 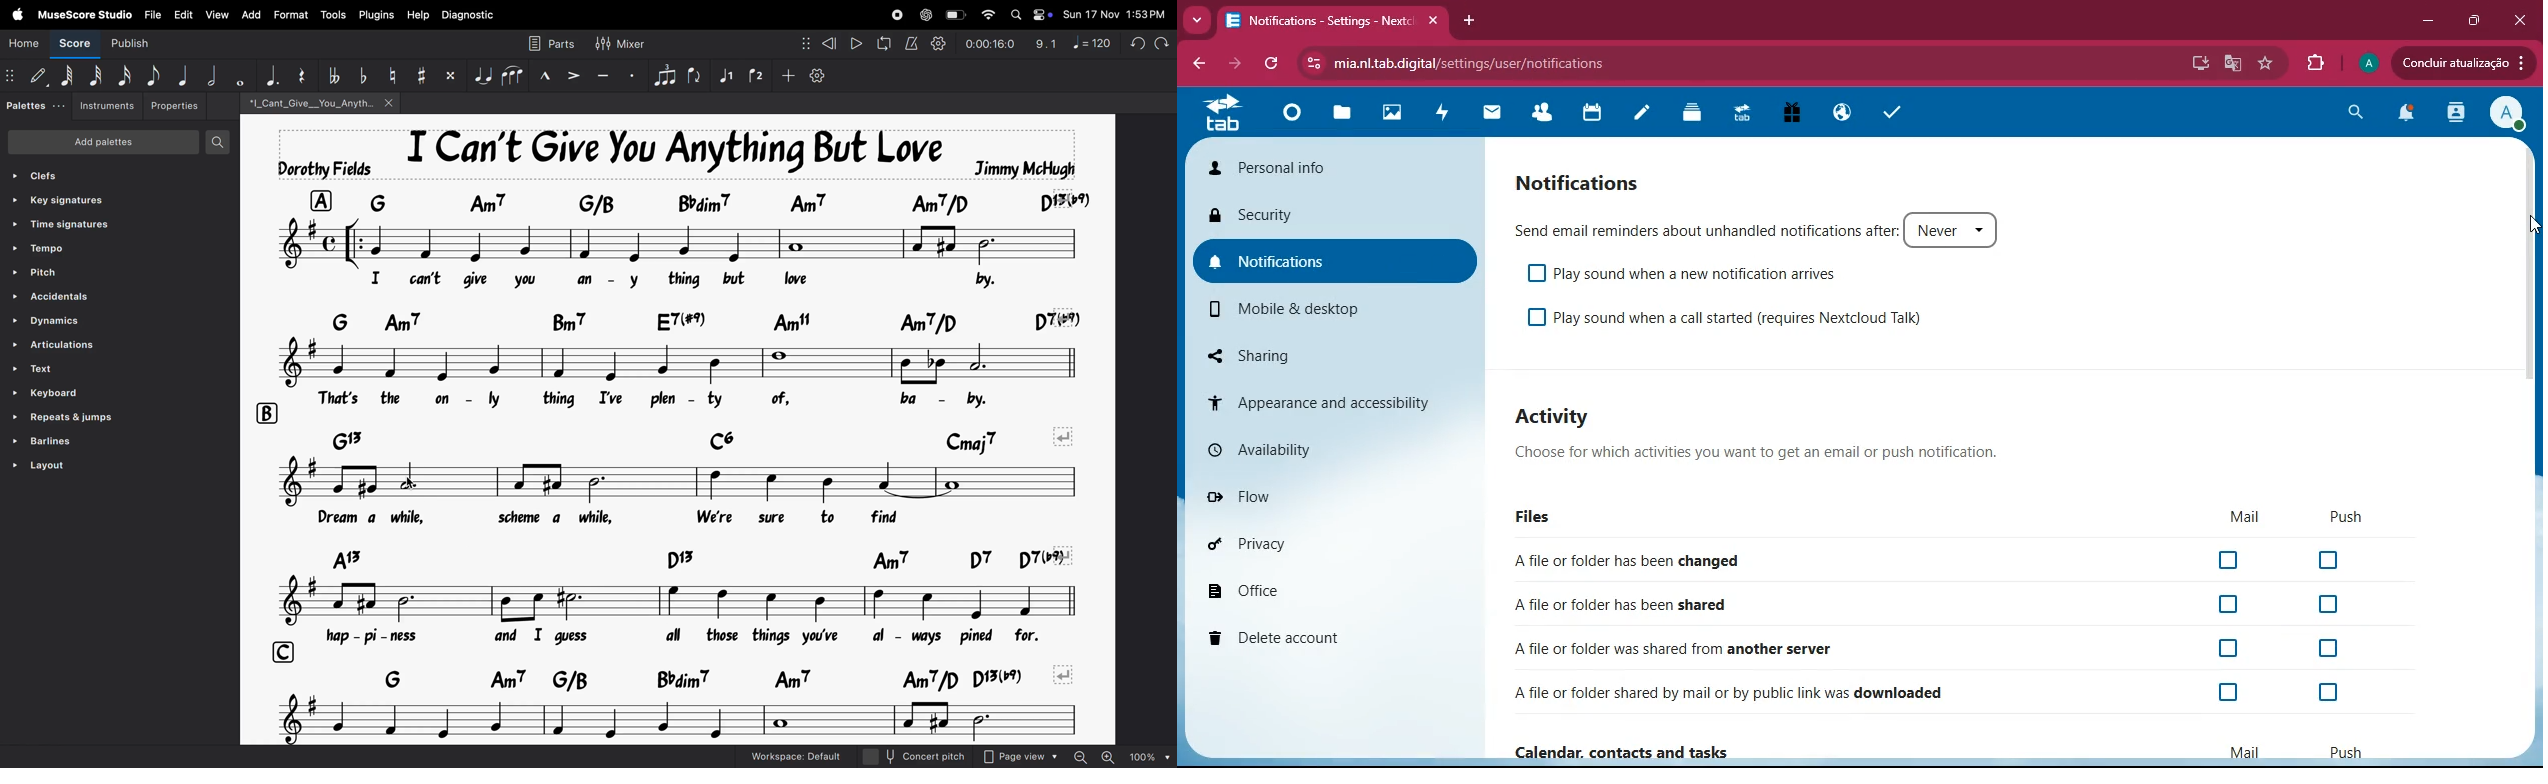 I want to click on Notifications - Settings - Nextc , so click(x=1330, y=22).